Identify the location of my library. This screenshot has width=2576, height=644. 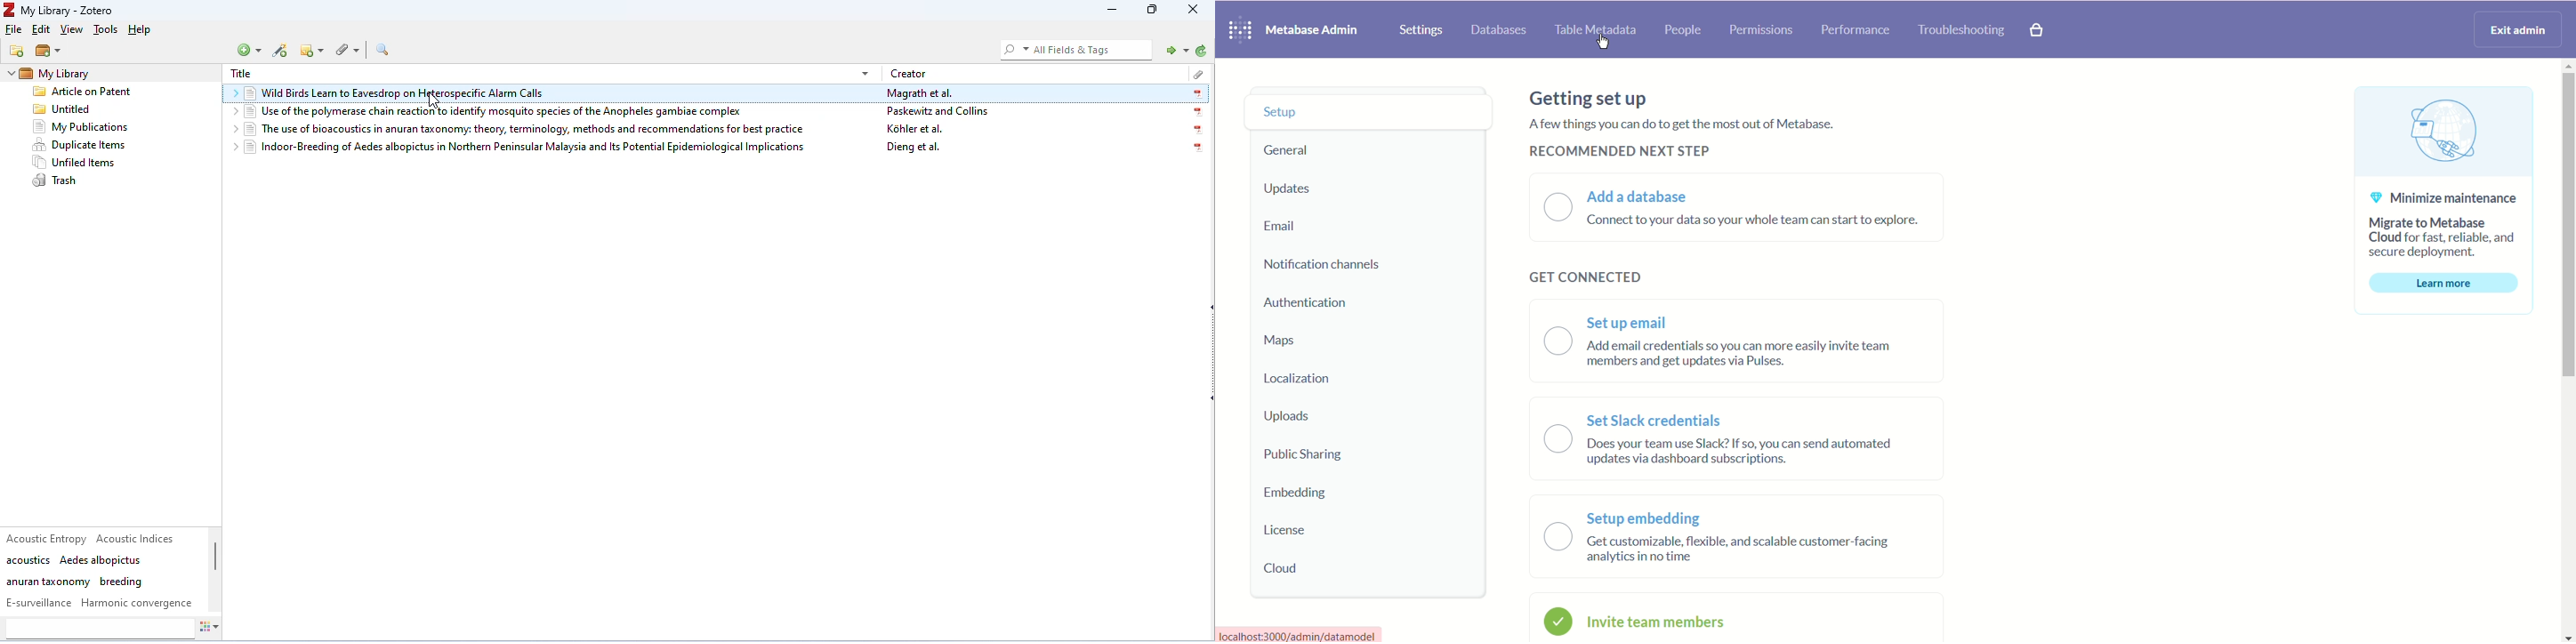
(76, 73).